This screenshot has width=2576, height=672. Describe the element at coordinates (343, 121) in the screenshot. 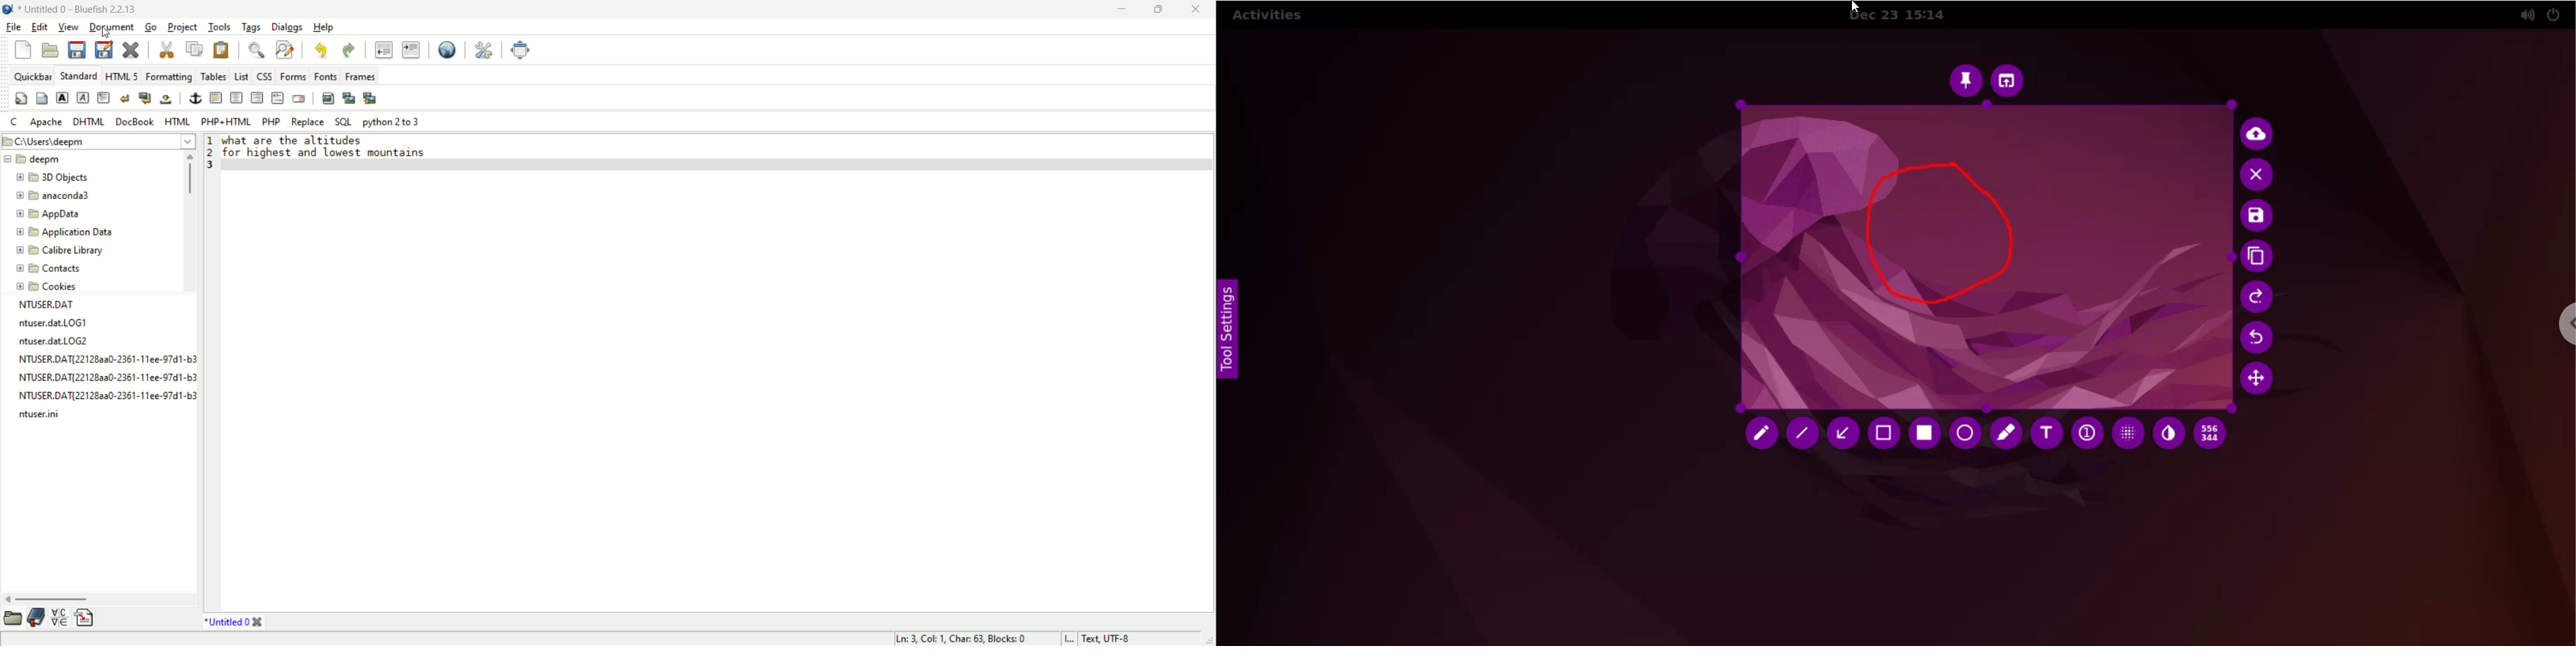

I see `SQL` at that location.